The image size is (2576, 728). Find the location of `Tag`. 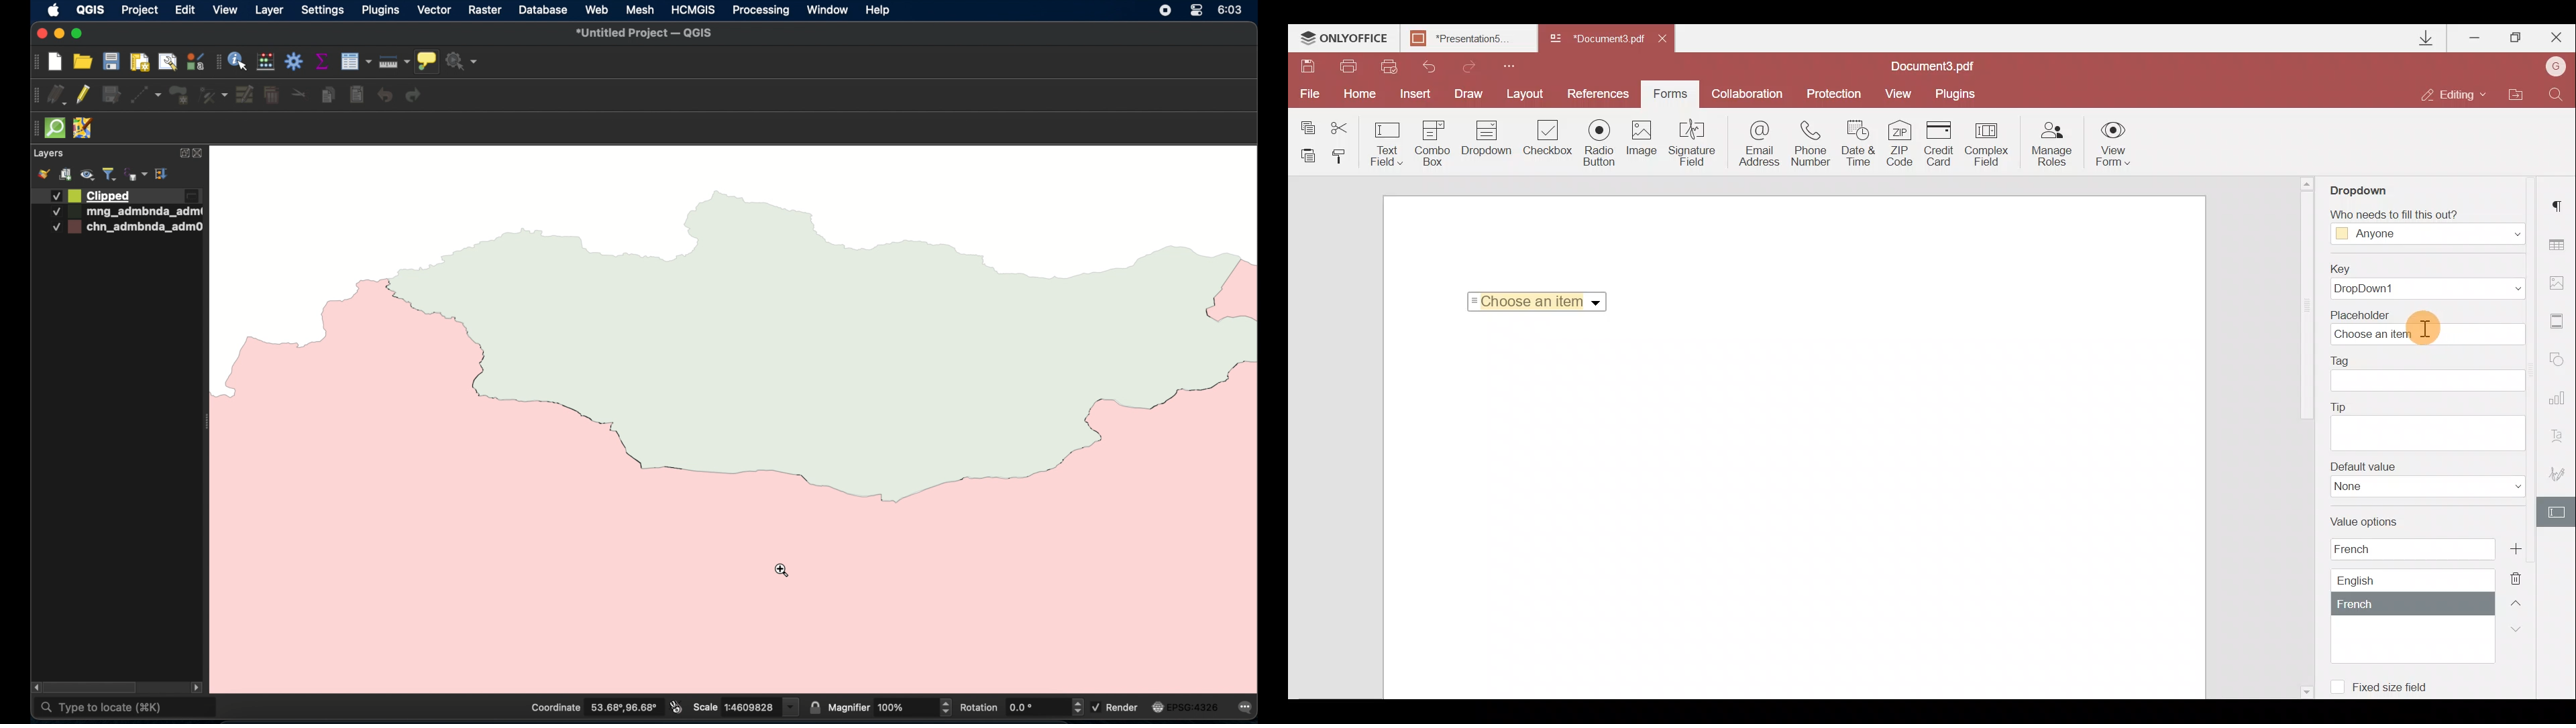

Tag is located at coordinates (2428, 373).